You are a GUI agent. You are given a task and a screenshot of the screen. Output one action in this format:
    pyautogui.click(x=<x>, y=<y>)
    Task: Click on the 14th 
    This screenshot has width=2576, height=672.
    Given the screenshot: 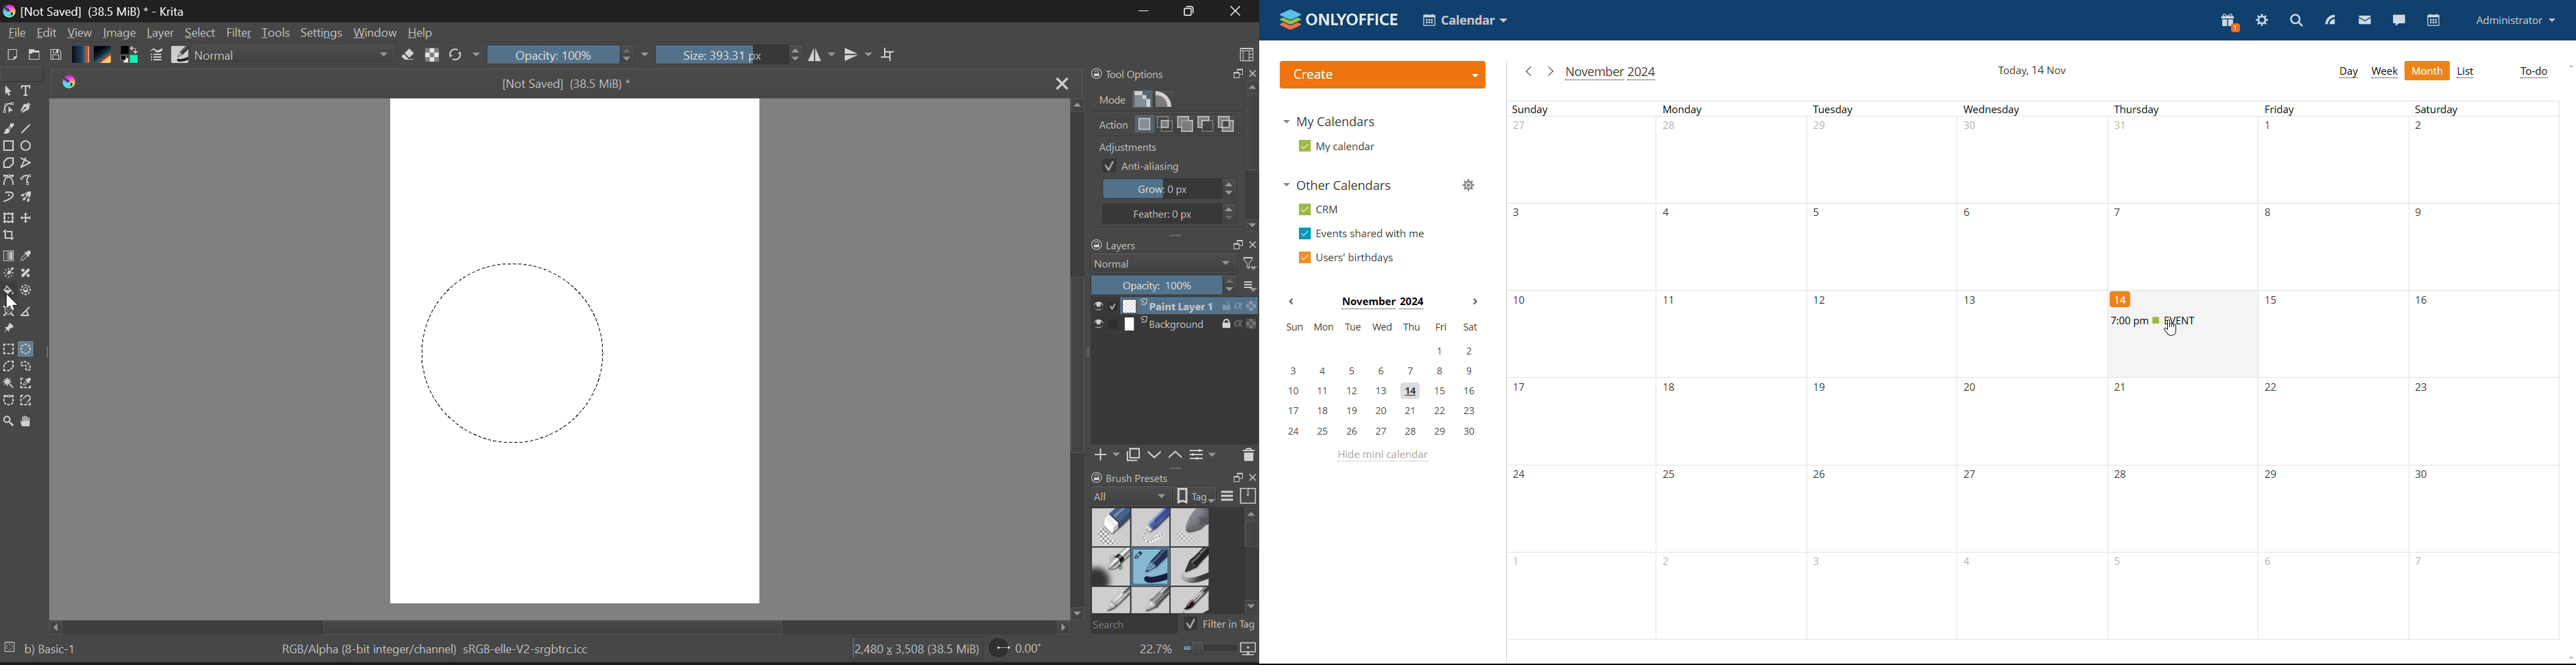 What is the action you would take?
    pyautogui.click(x=2125, y=299)
    